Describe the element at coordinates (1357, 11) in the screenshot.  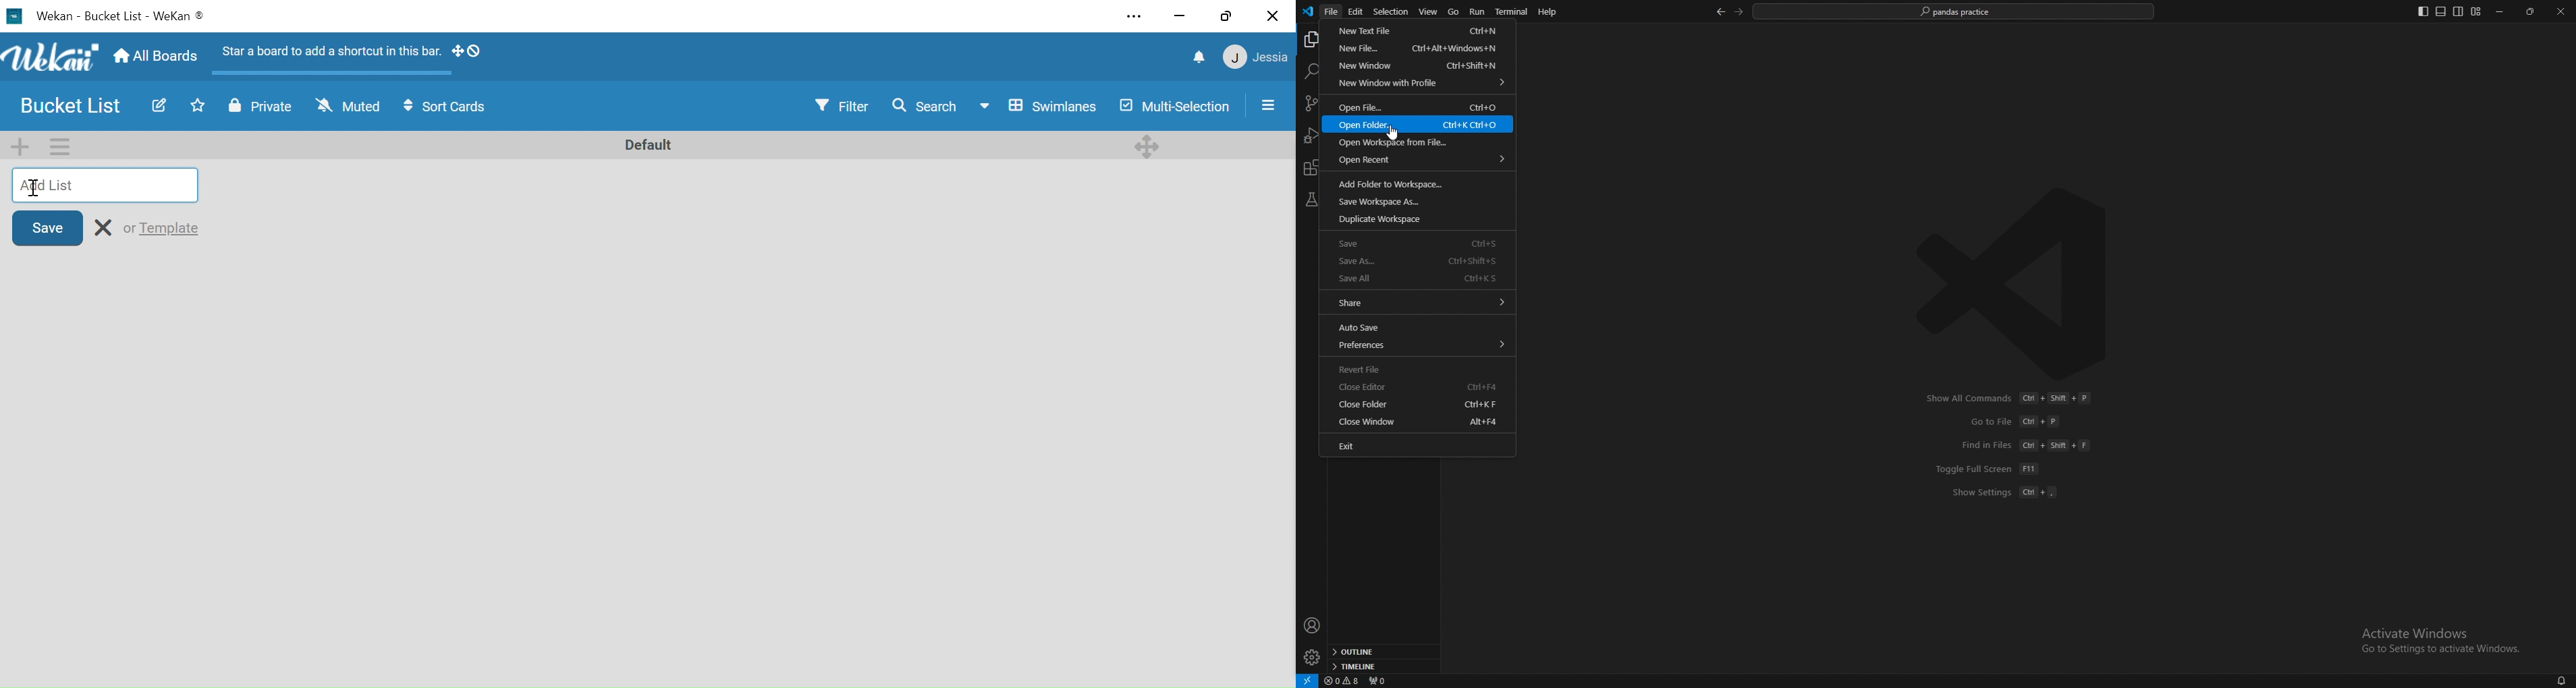
I see `edit` at that location.